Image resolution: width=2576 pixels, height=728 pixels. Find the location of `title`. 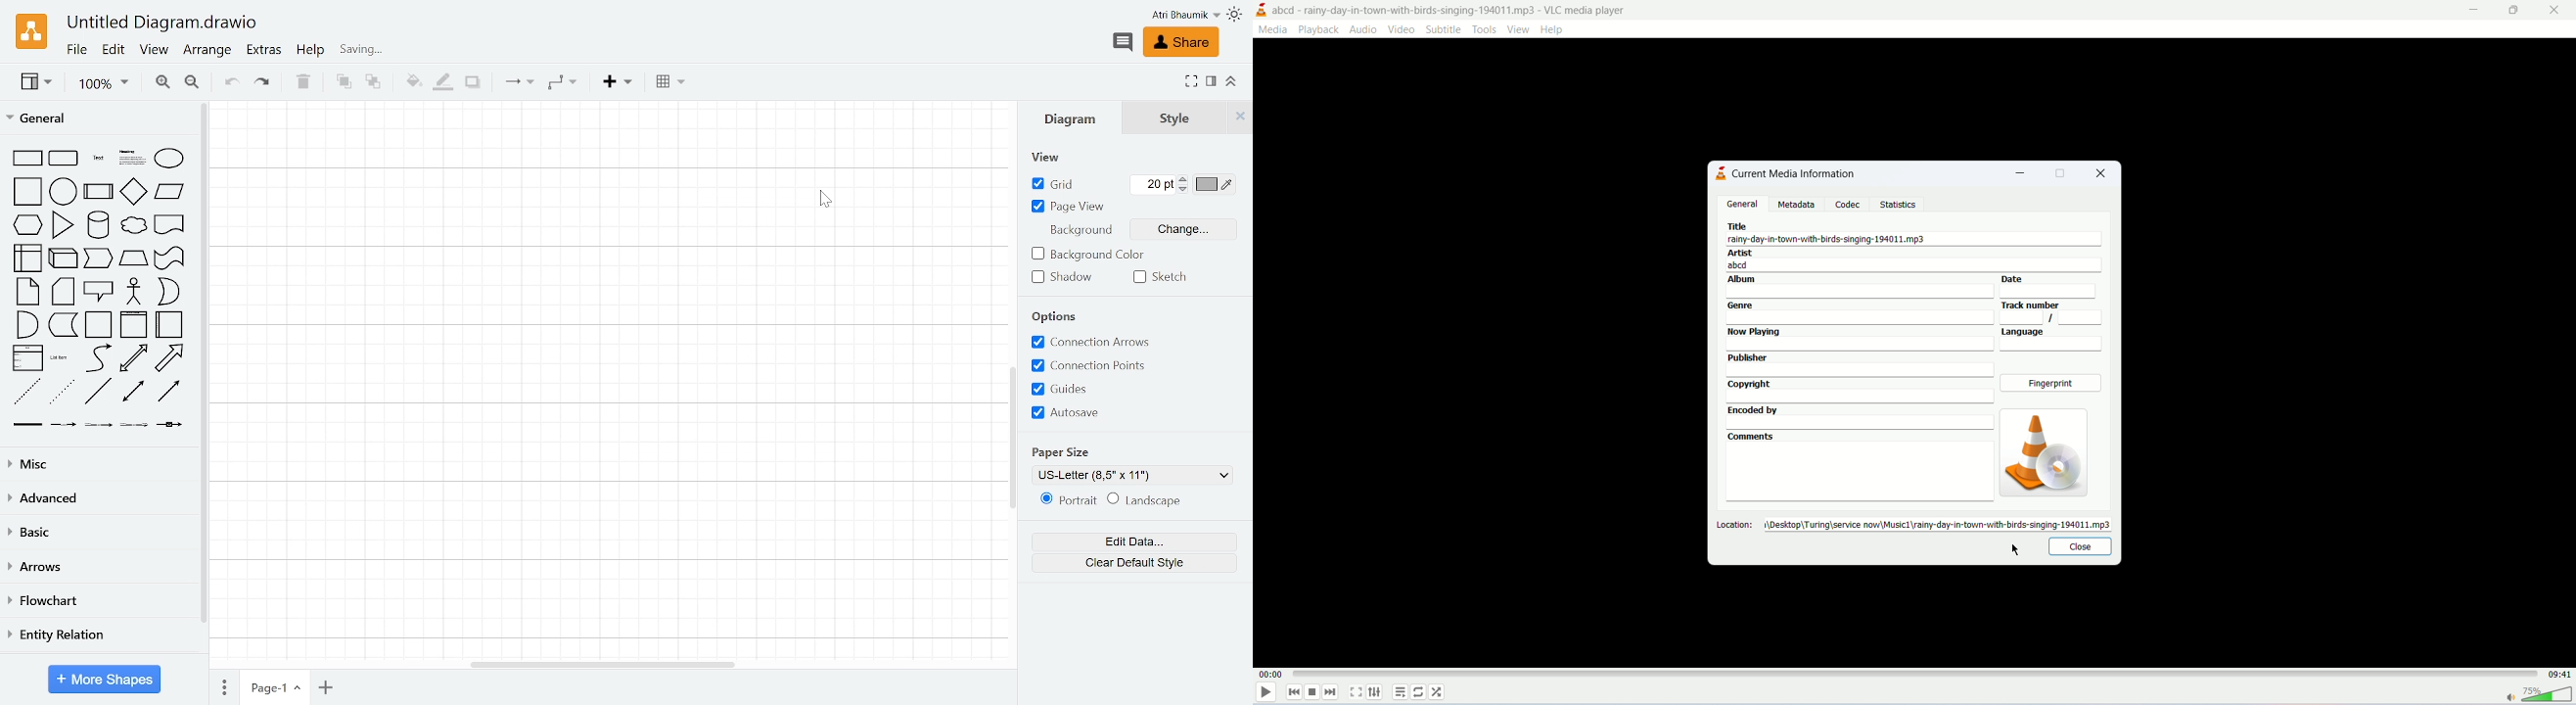

title is located at coordinates (1920, 235).